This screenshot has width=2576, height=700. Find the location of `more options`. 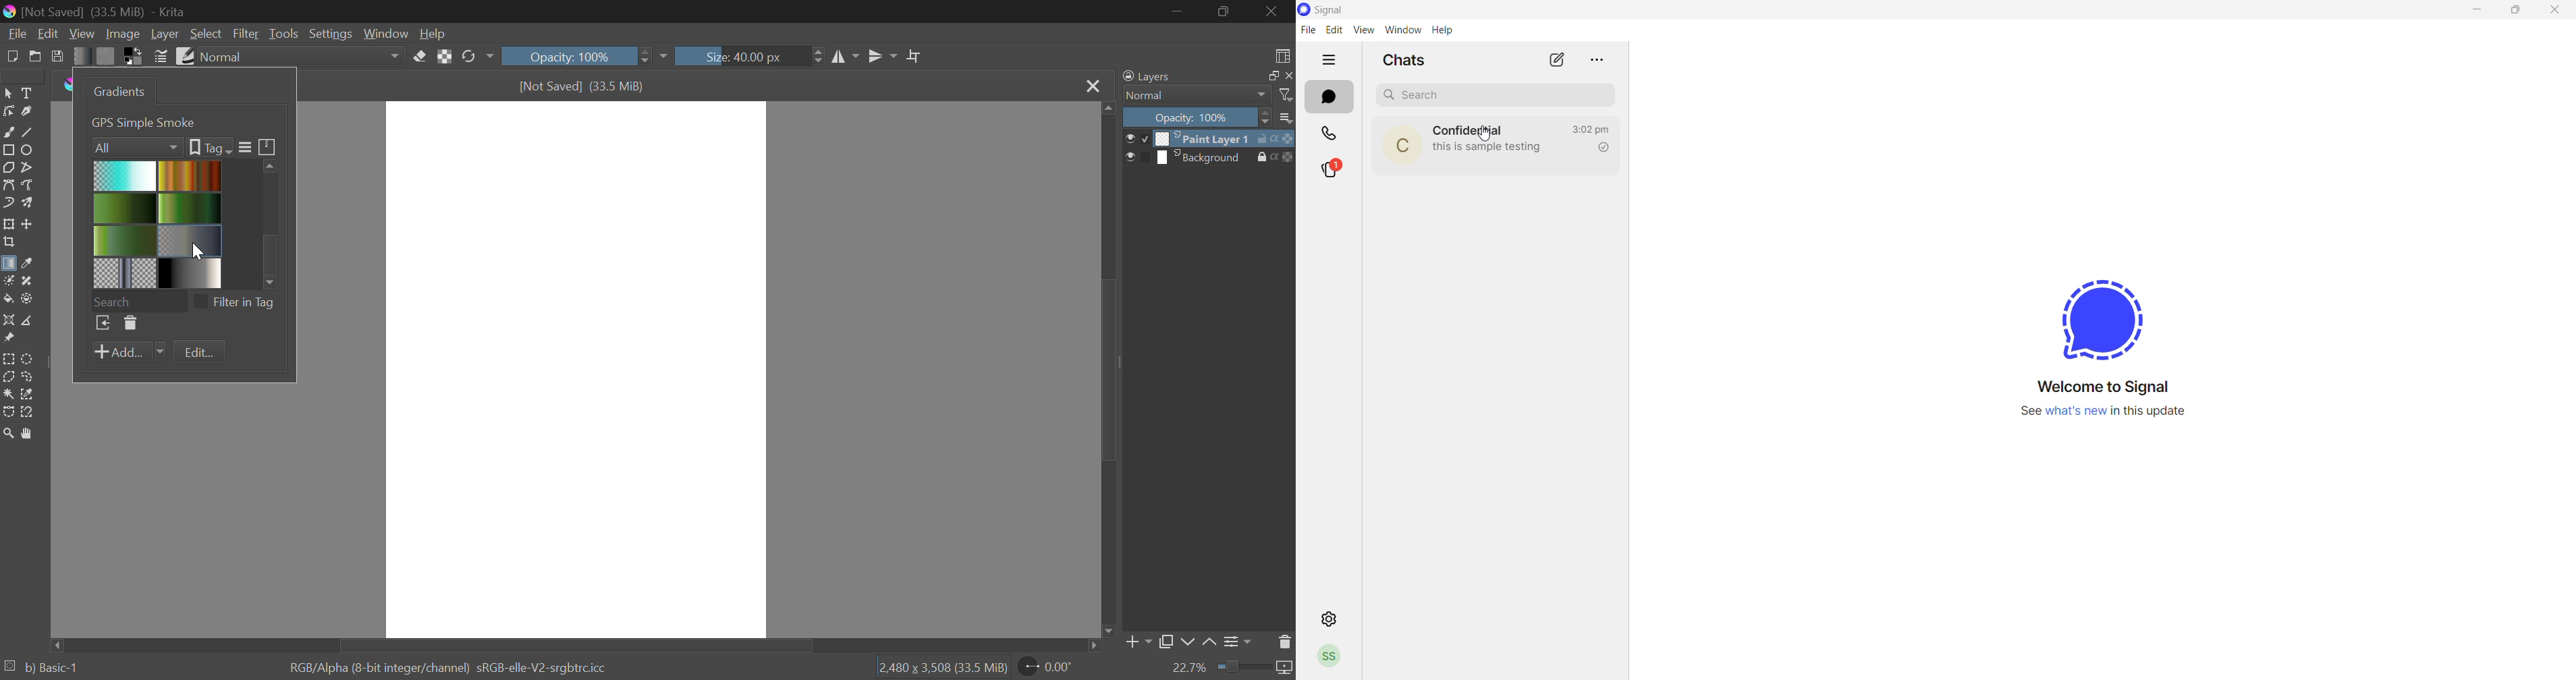

more options is located at coordinates (1286, 117).